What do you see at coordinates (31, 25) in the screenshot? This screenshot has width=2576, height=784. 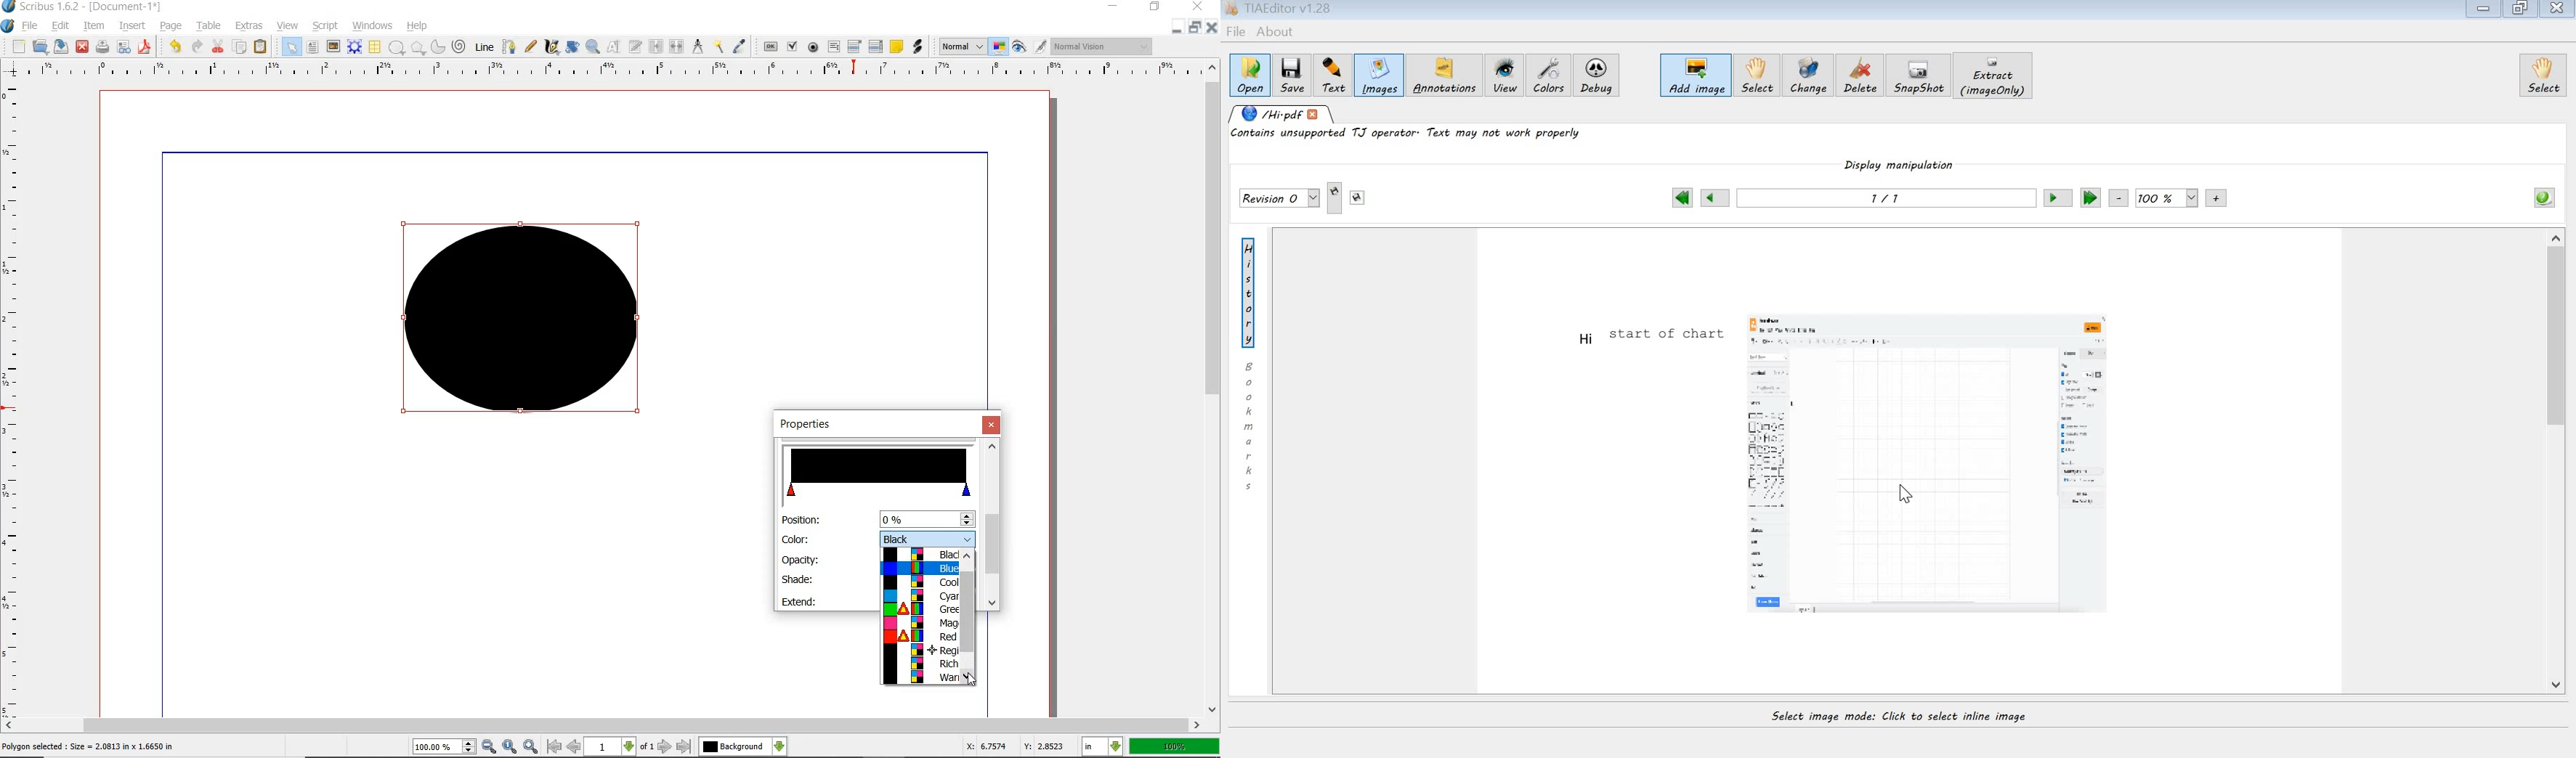 I see `FILE` at bounding box center [31, 25].